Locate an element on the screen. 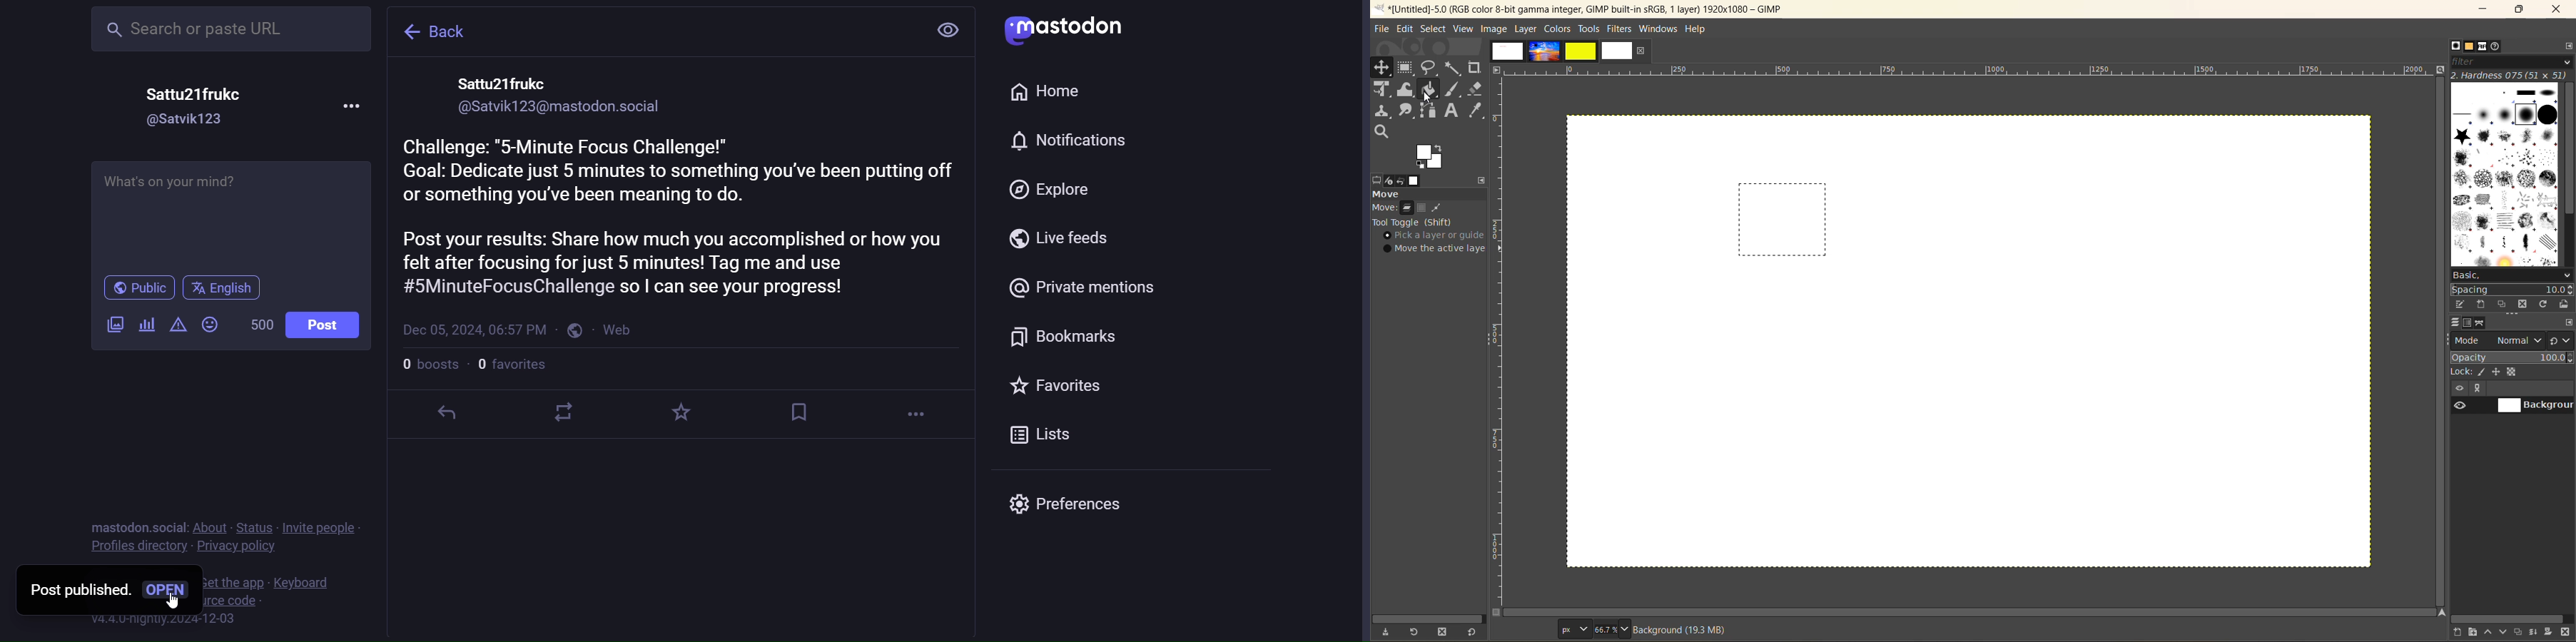 Image resolution: width=2576 pixels, height=644 pixels. reset to default values is located at coordinates (1474, 633).